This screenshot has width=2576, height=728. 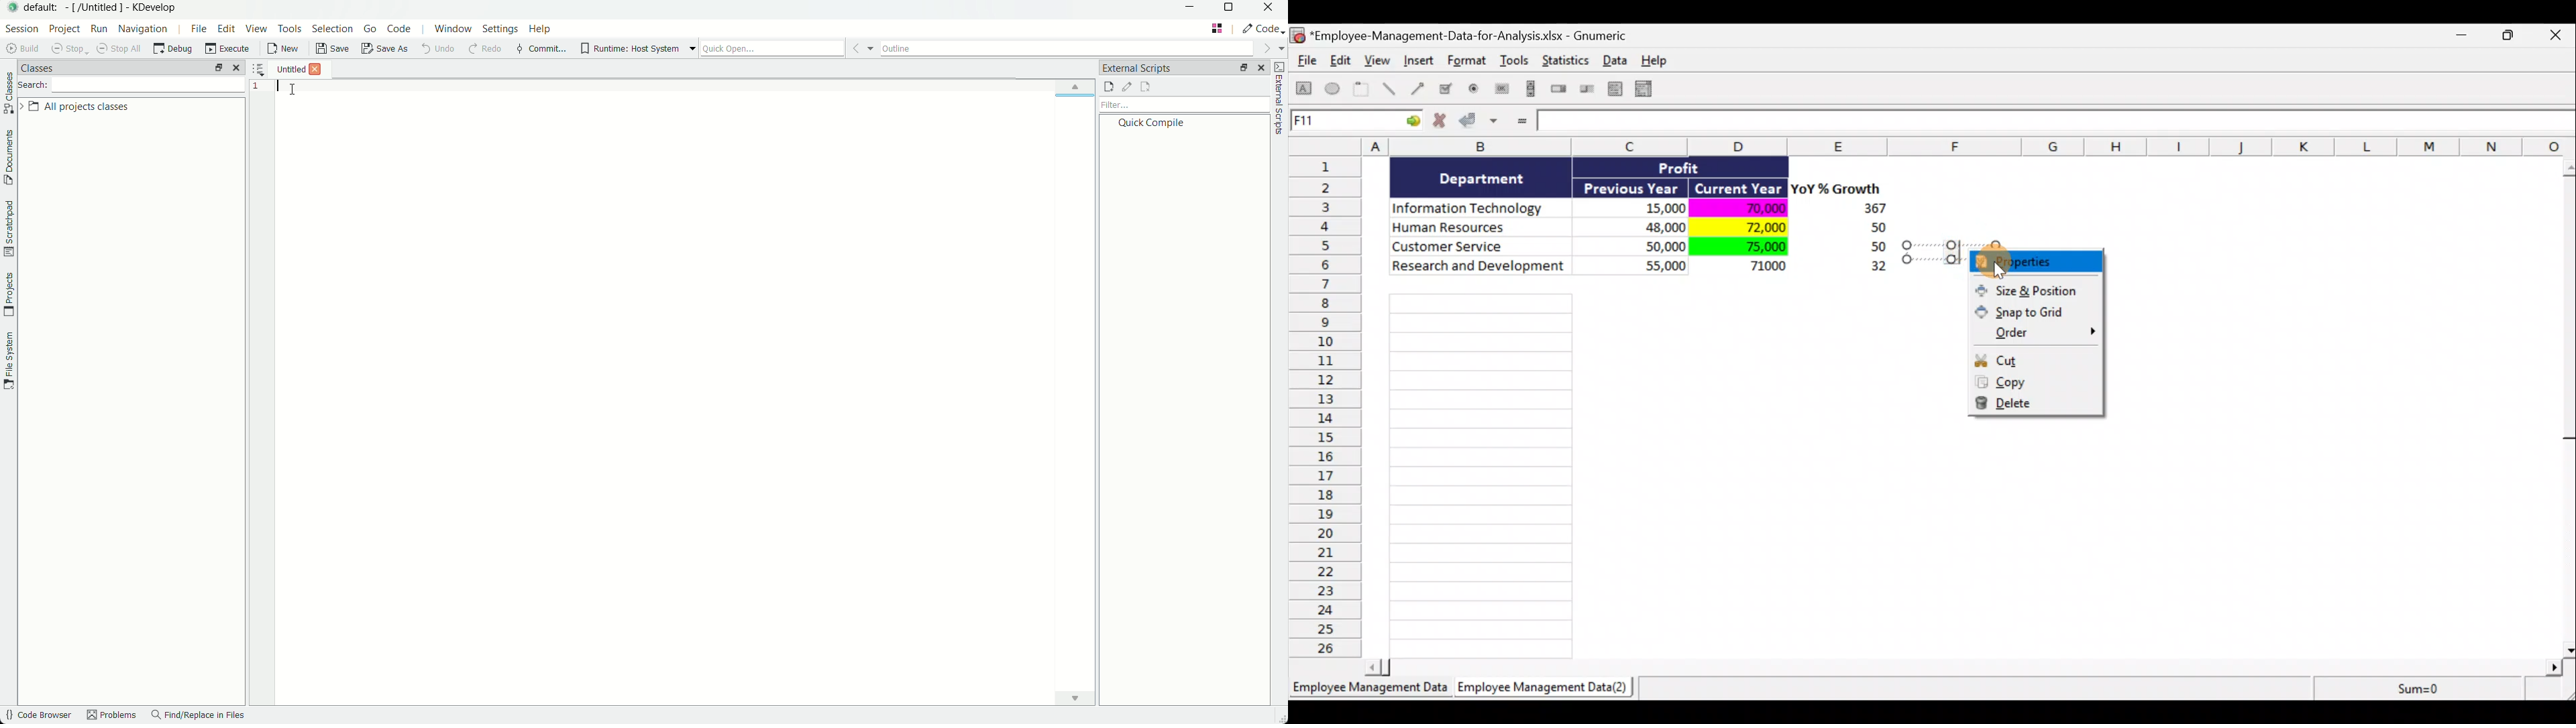 I want to click on Scroll bar, so click(x=1968, y=665).